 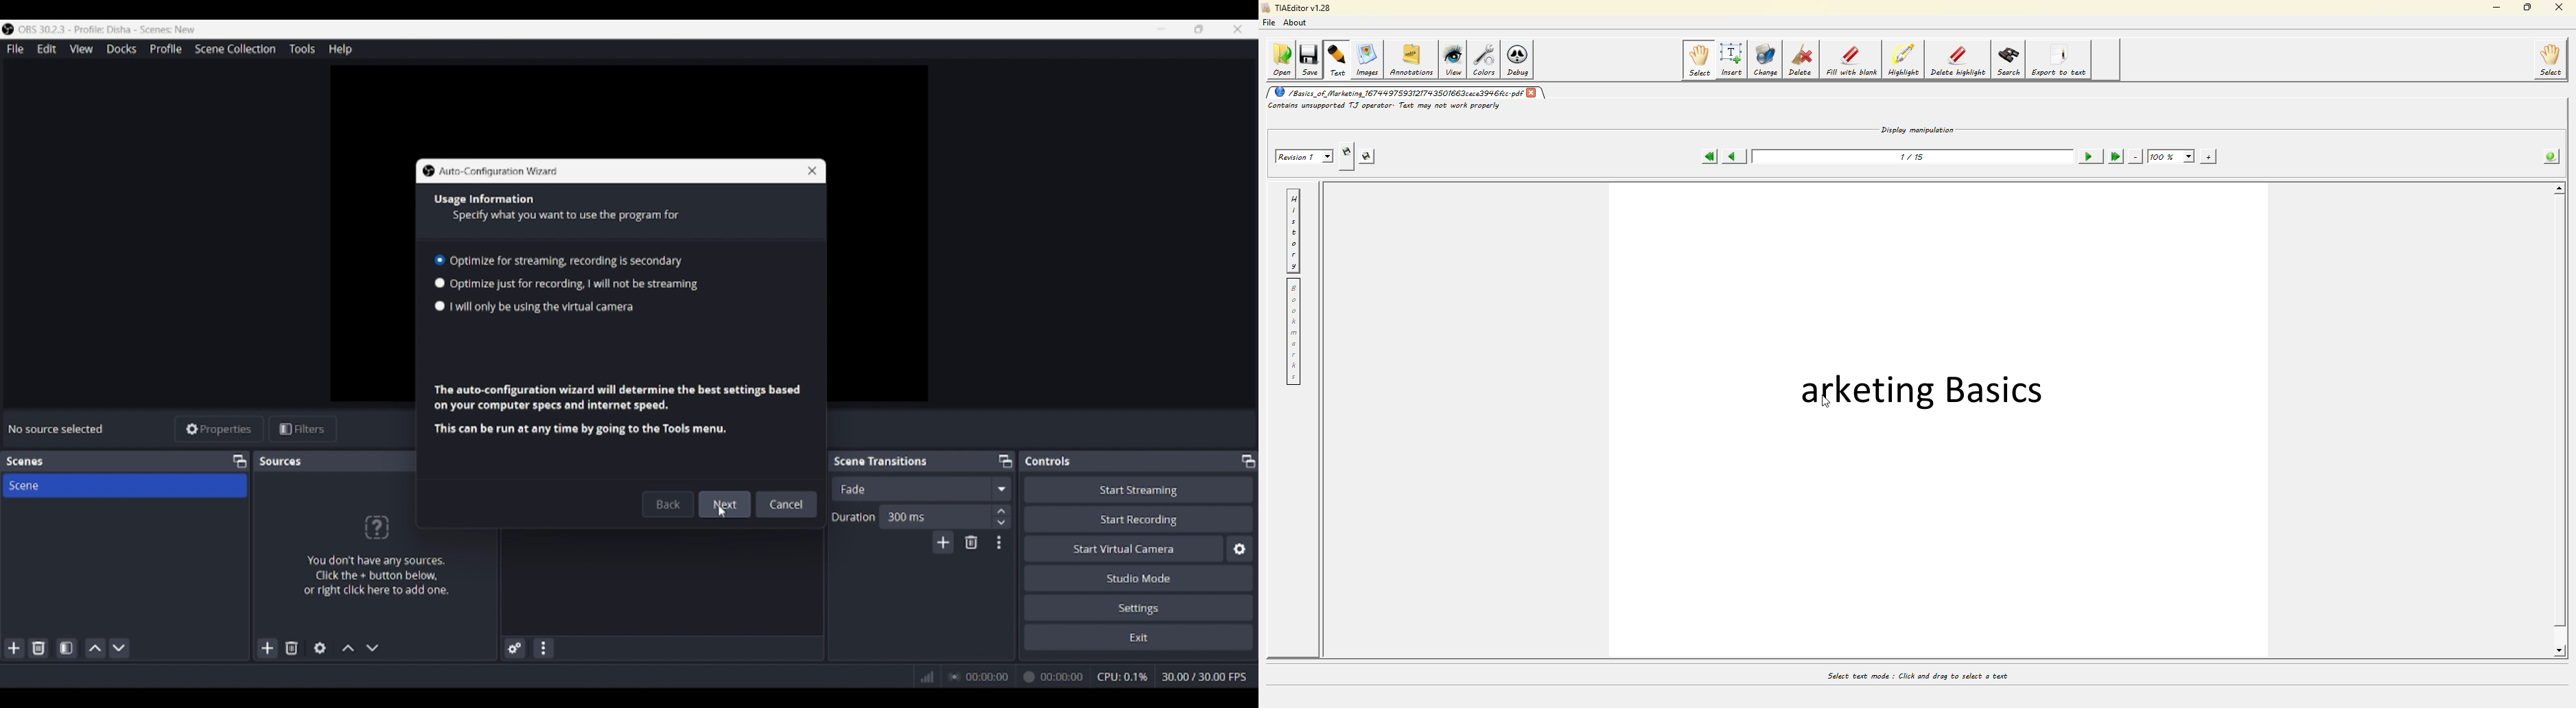 I want to click on Cursor, so click(x=725, y=513).